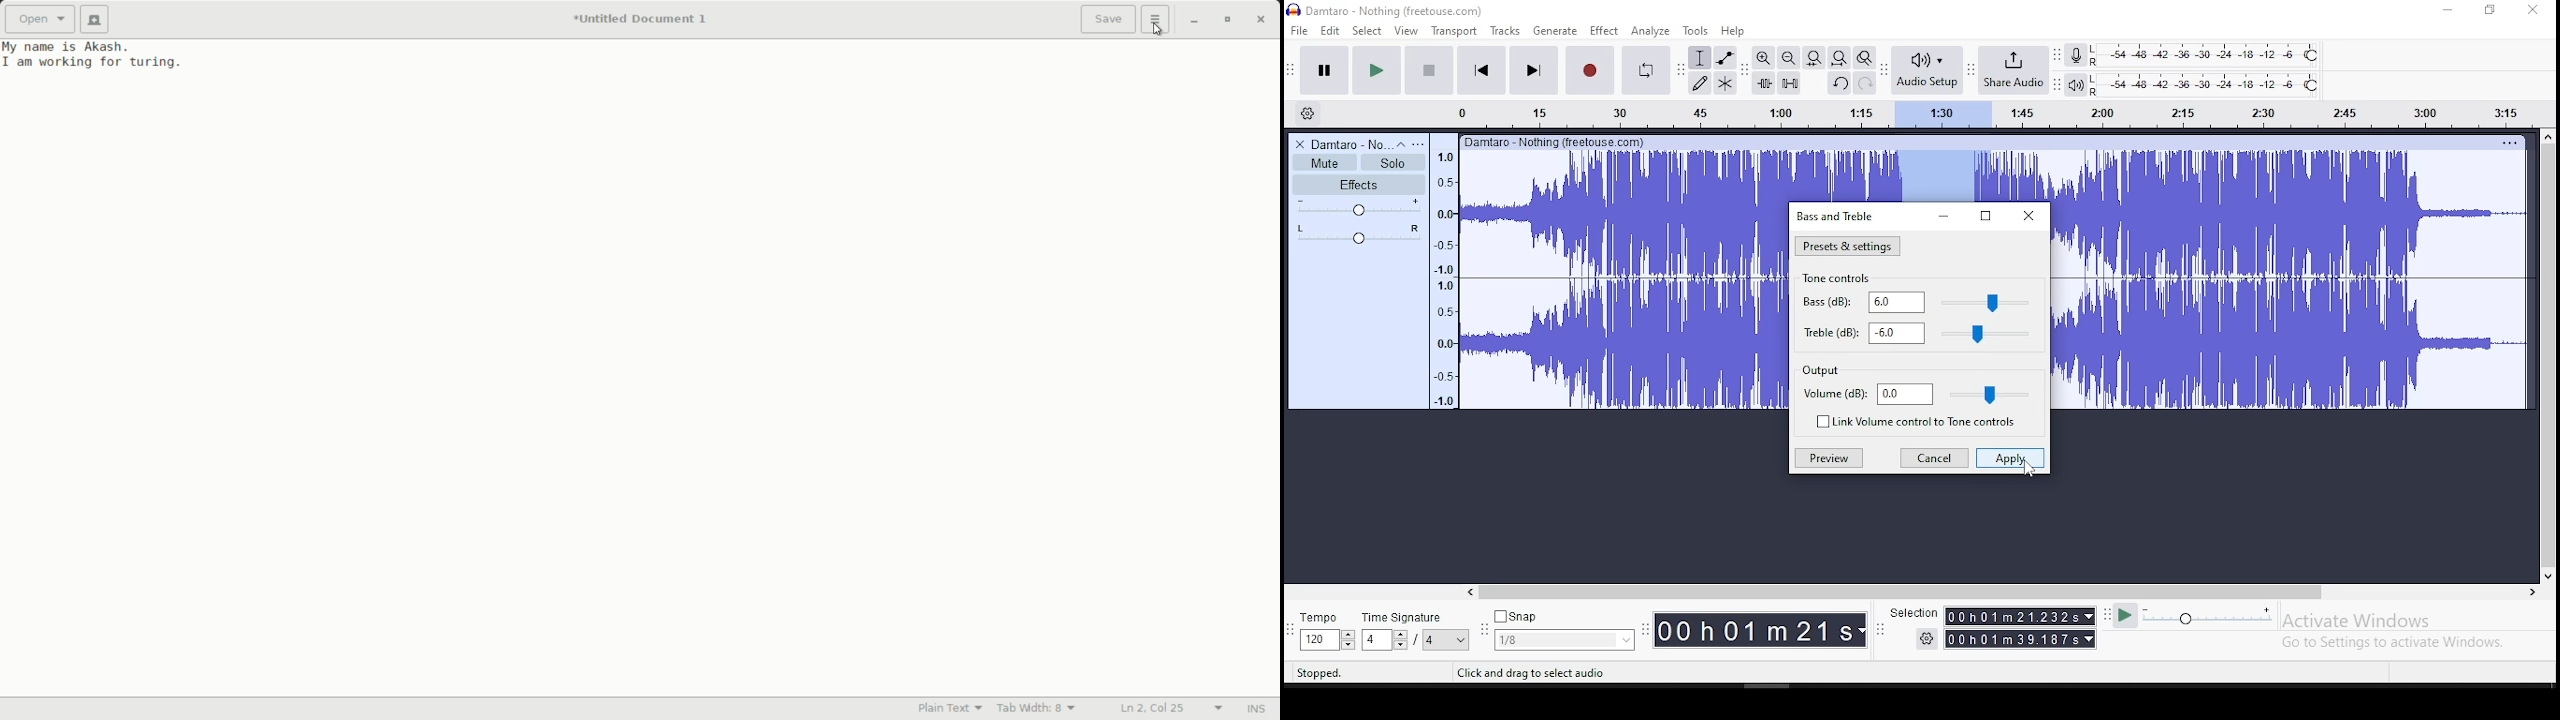  What do you see at coordinates (1376, 71) in the screenshot?
I see `play` at bounding box center [1376, 71].